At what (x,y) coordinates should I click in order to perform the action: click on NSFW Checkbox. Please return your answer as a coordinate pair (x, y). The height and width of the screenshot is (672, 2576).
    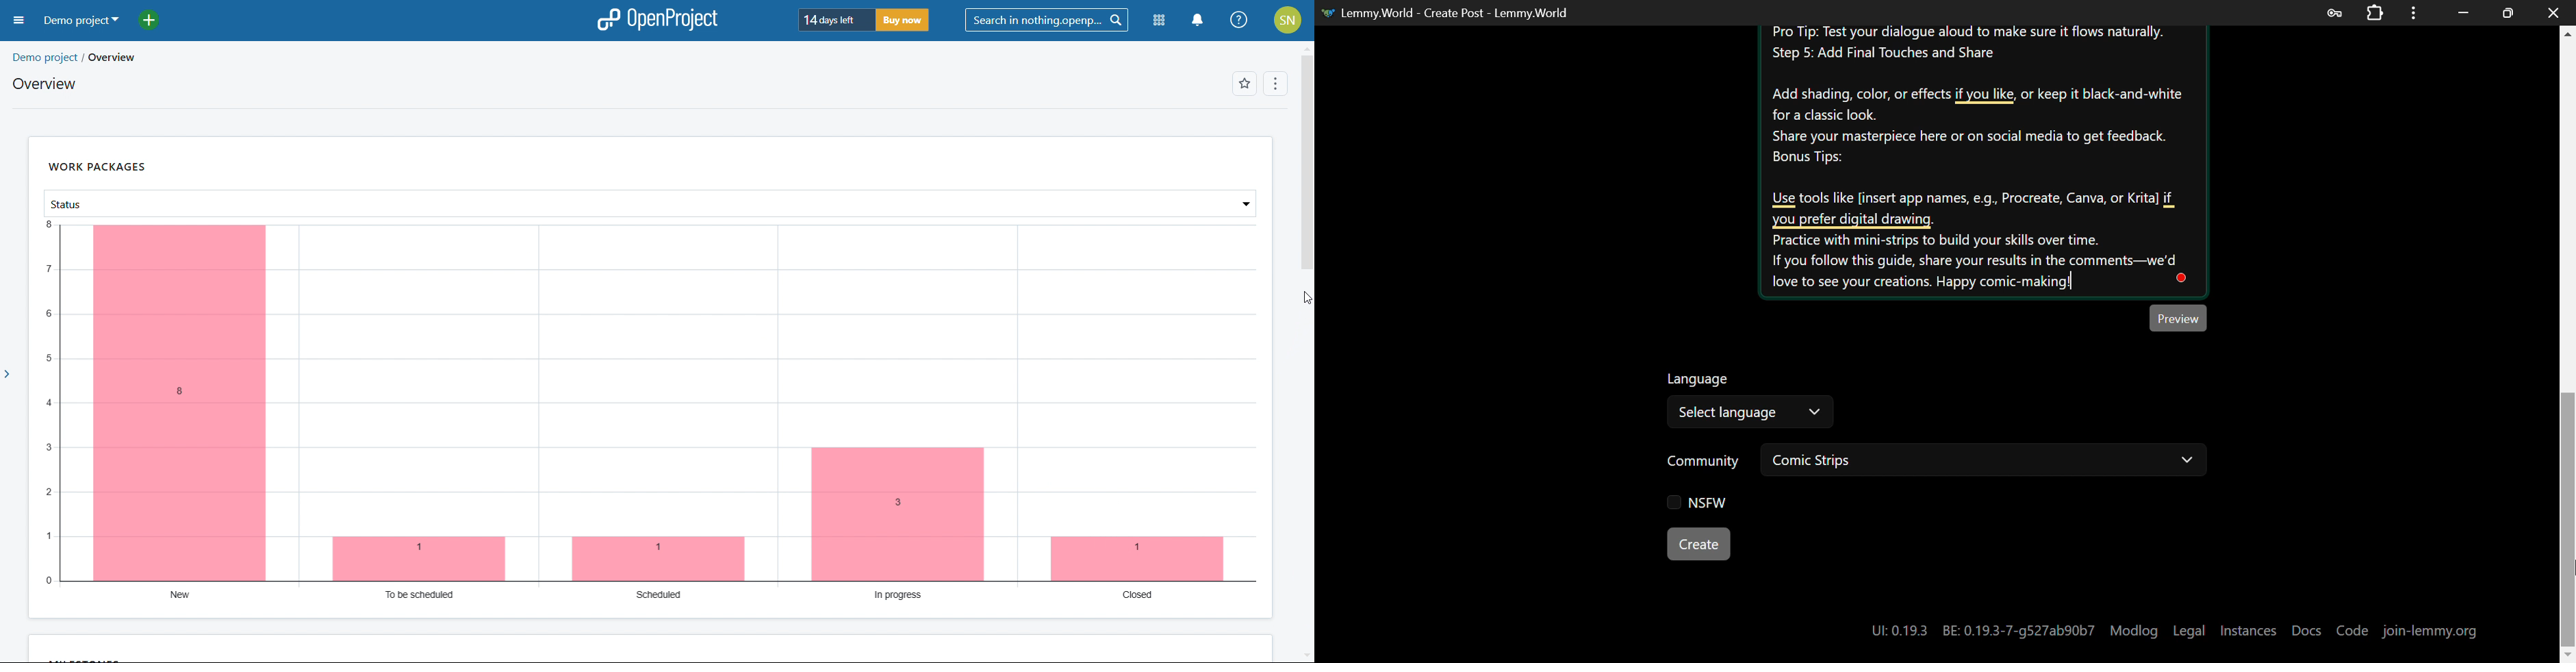
    Looking at the image, I should click on (1700, 503).